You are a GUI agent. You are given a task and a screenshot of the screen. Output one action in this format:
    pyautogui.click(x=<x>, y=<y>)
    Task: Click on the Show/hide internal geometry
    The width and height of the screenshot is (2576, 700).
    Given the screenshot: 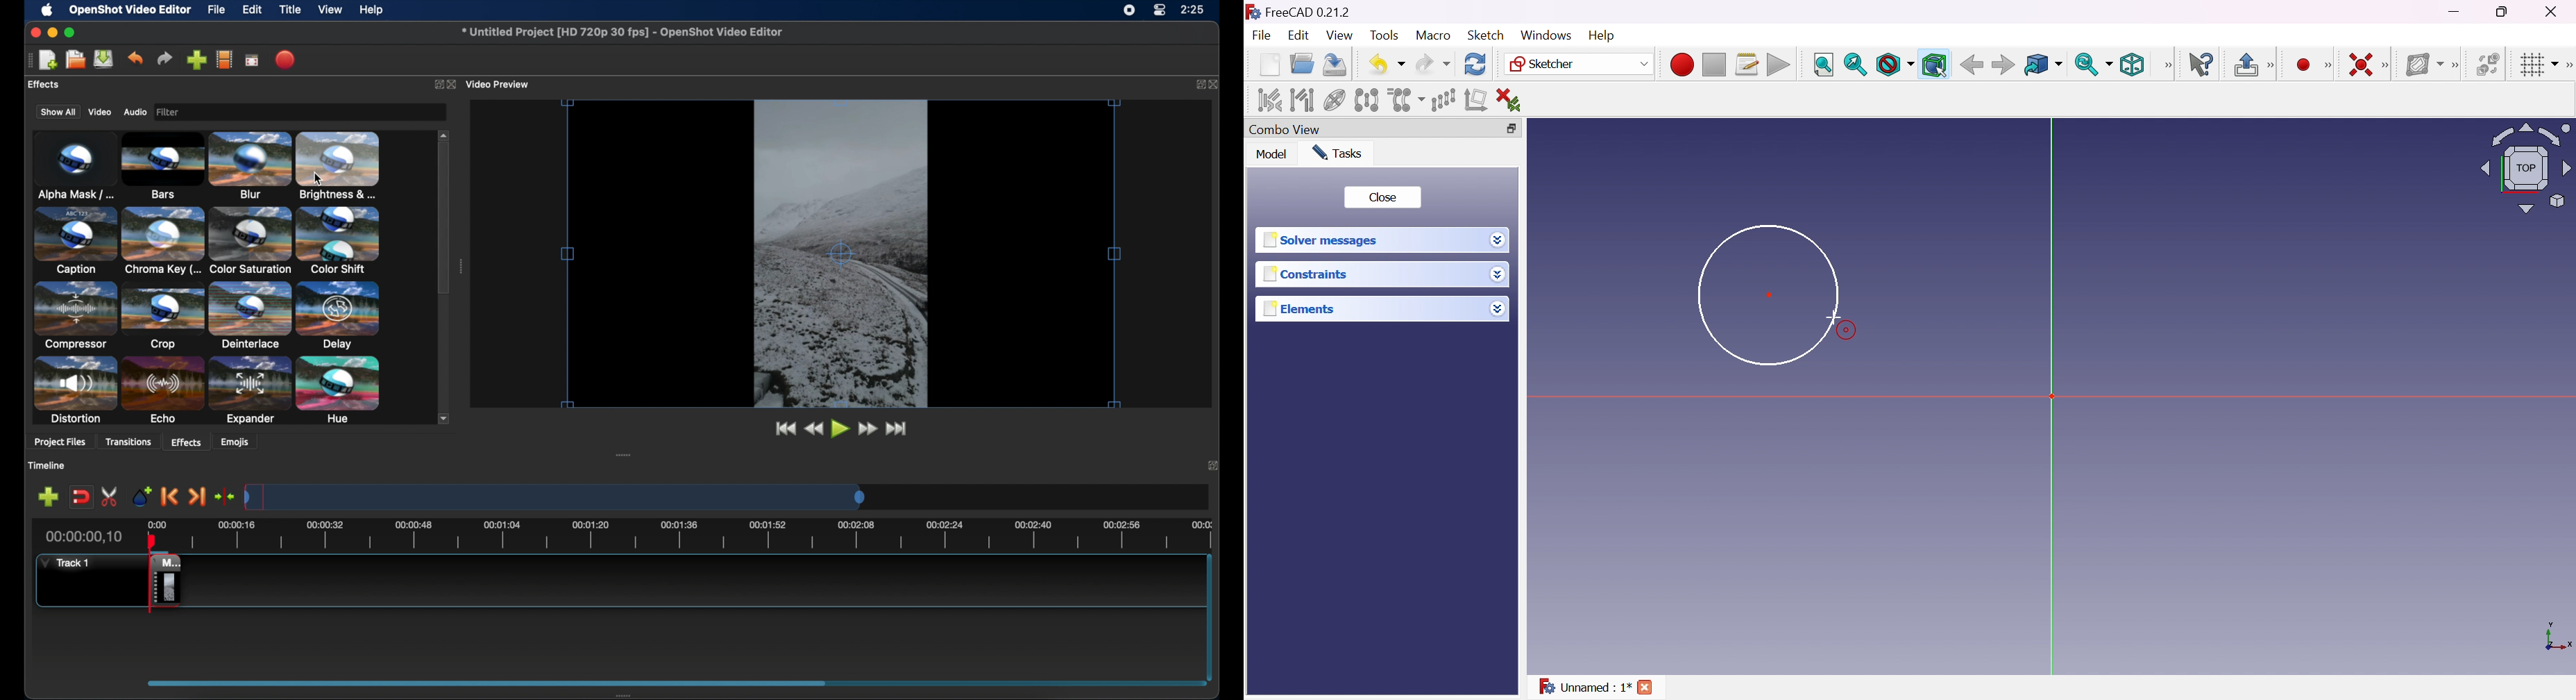 What is the action you would take?
    pyautogui.click(x=1335, y=100)
    